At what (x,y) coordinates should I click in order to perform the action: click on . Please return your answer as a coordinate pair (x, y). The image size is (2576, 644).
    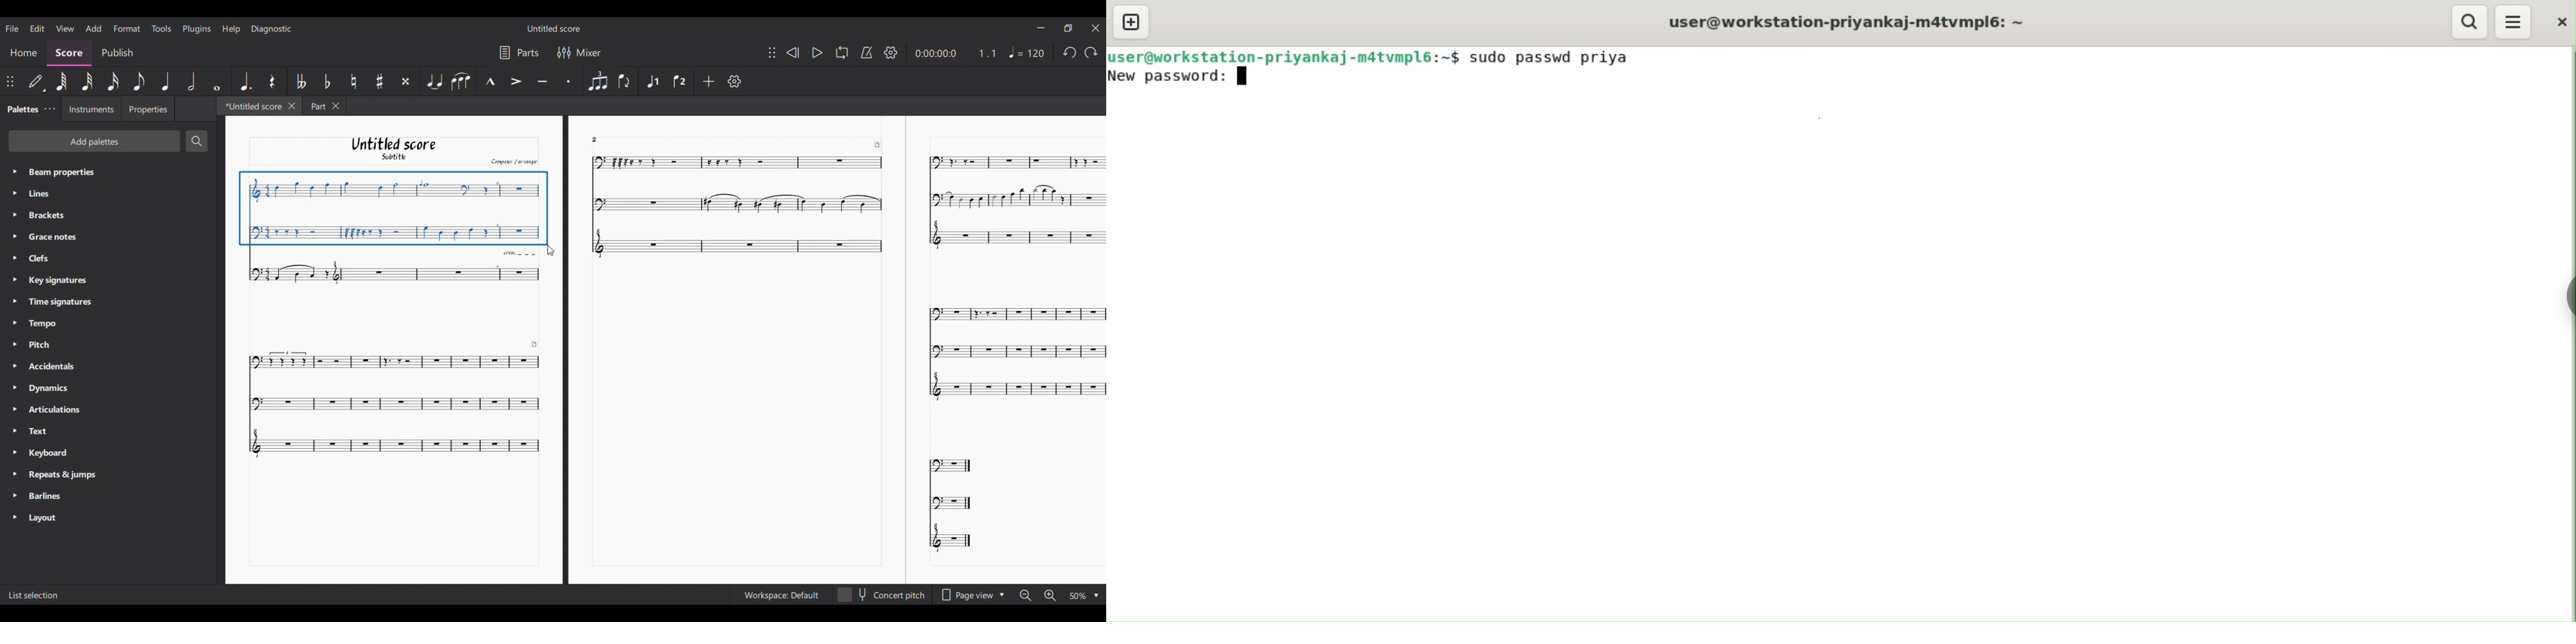
    Looking at the image, I should click on (1017, 161).